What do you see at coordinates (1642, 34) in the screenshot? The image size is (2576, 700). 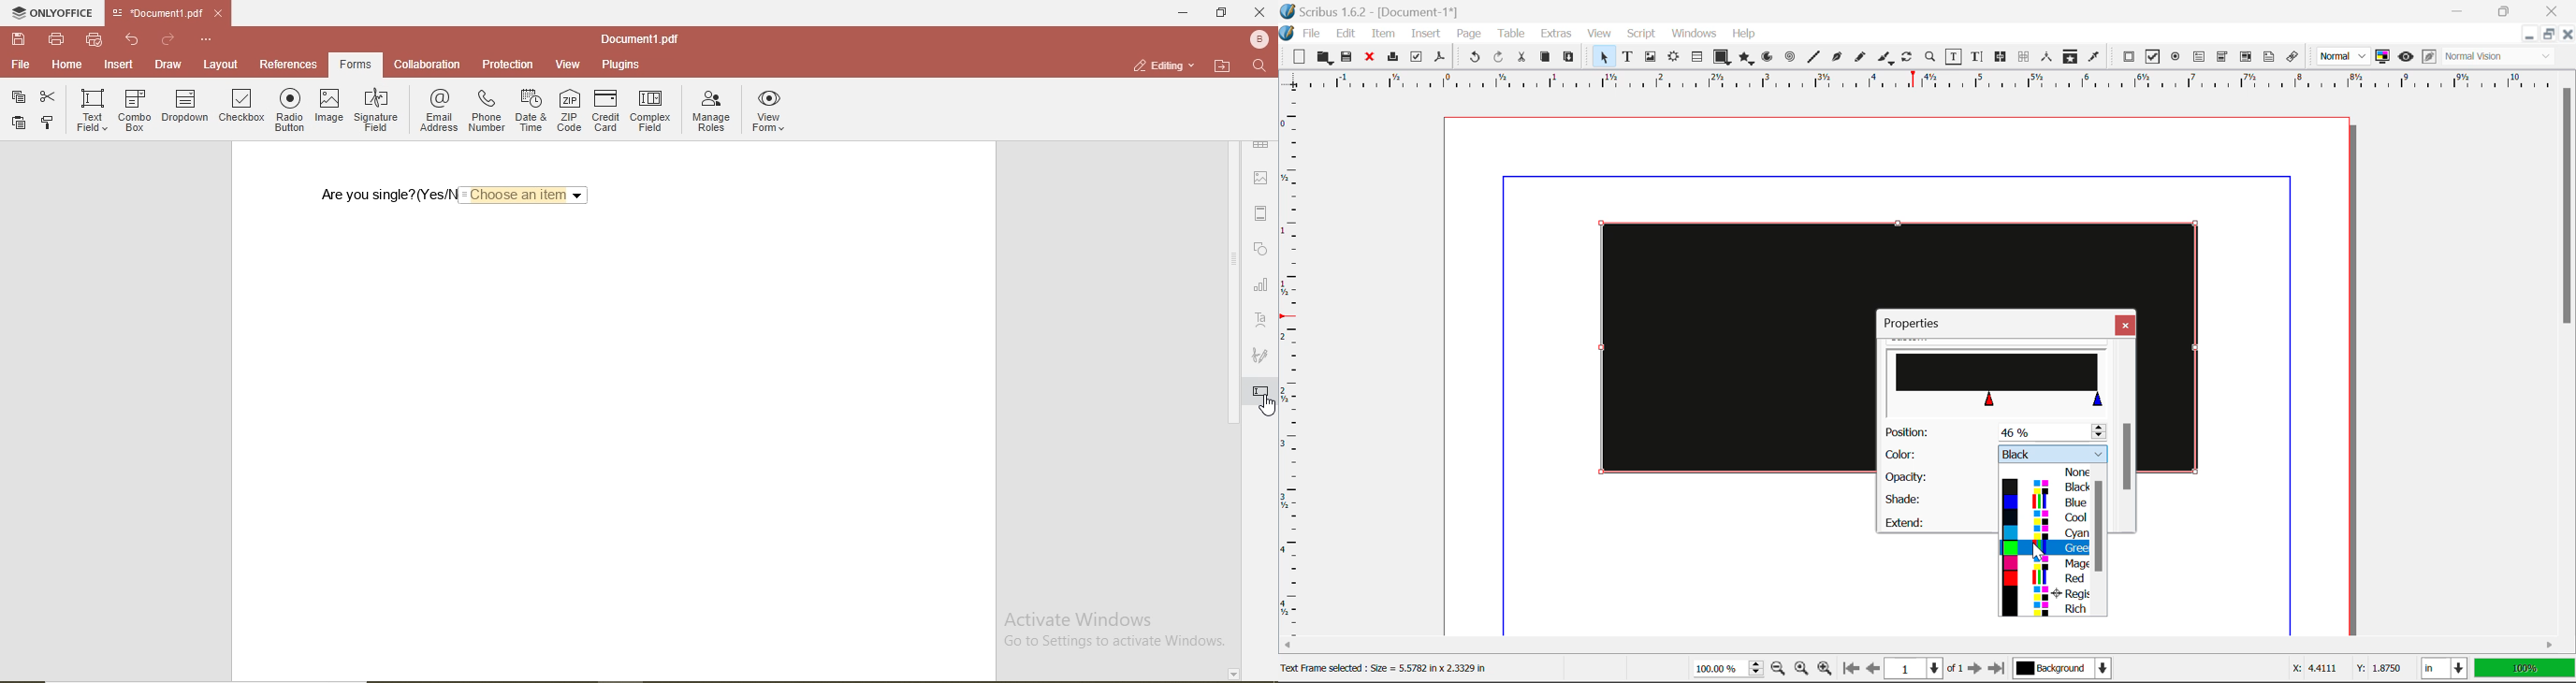 I see `Script` at bounding box center [1642, 34].